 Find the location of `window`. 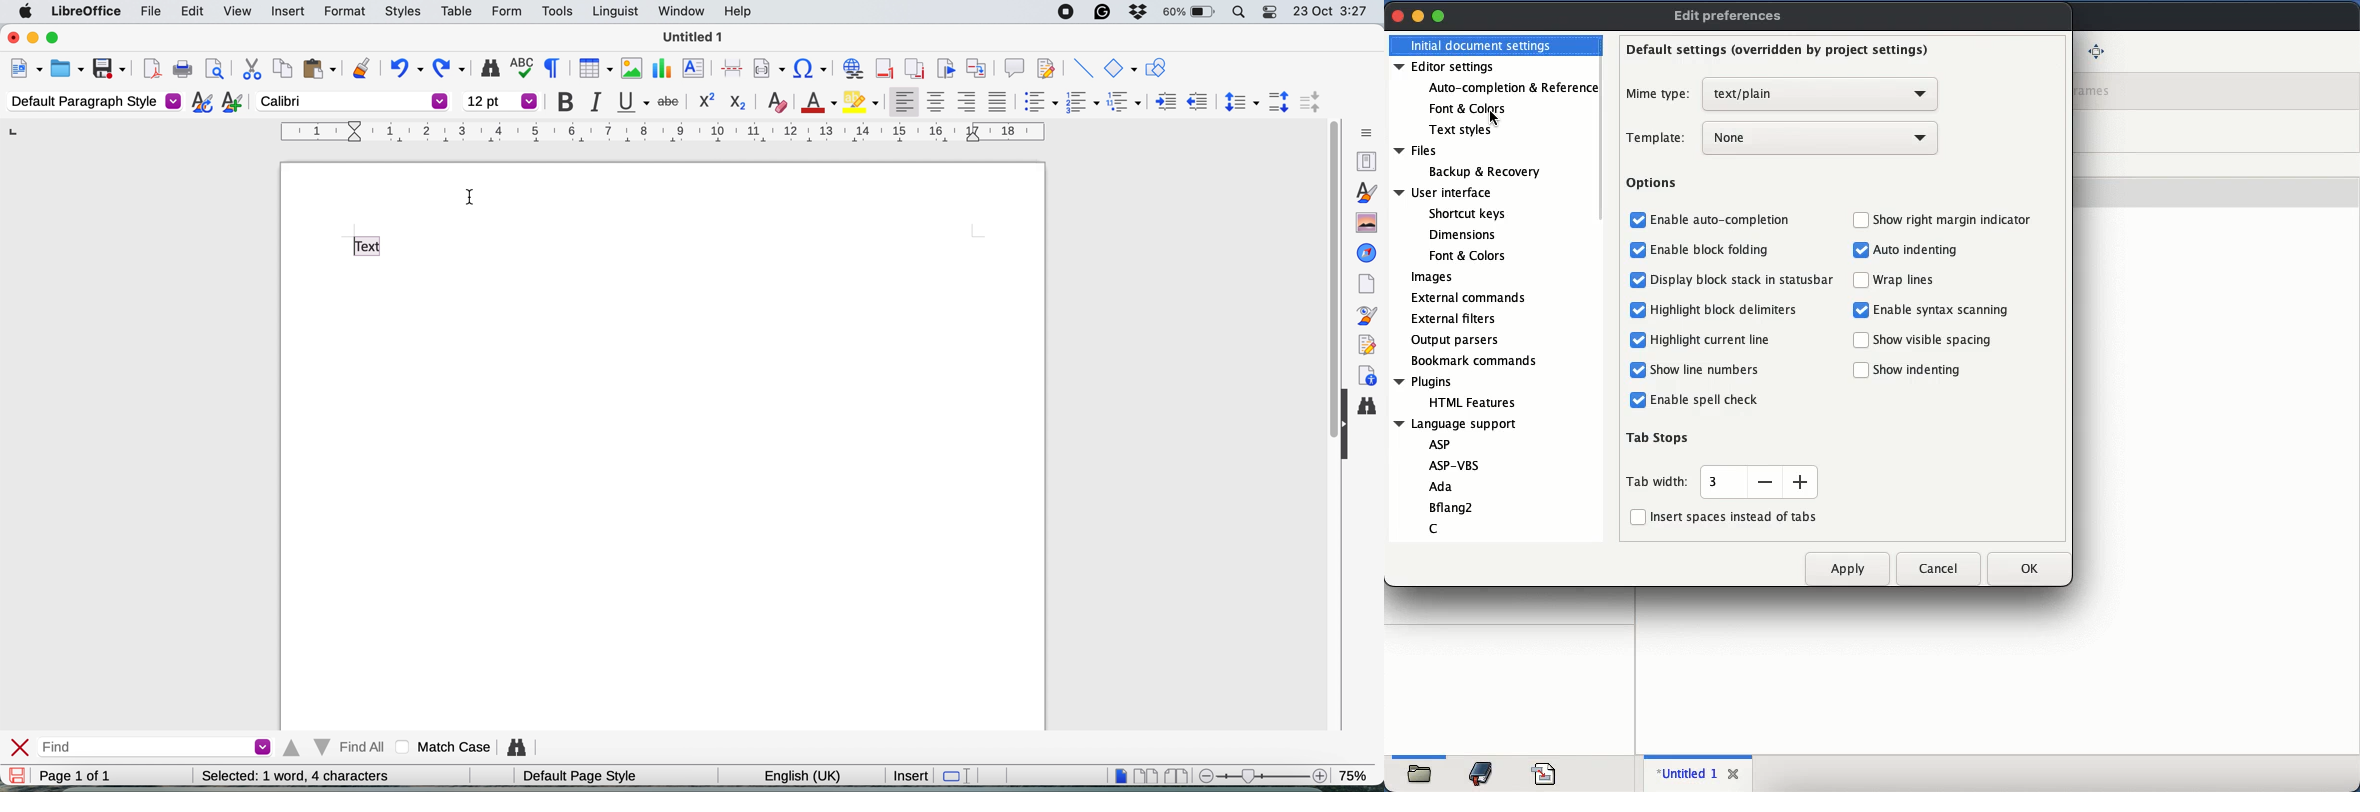

window is located at coordinates (679, 13).